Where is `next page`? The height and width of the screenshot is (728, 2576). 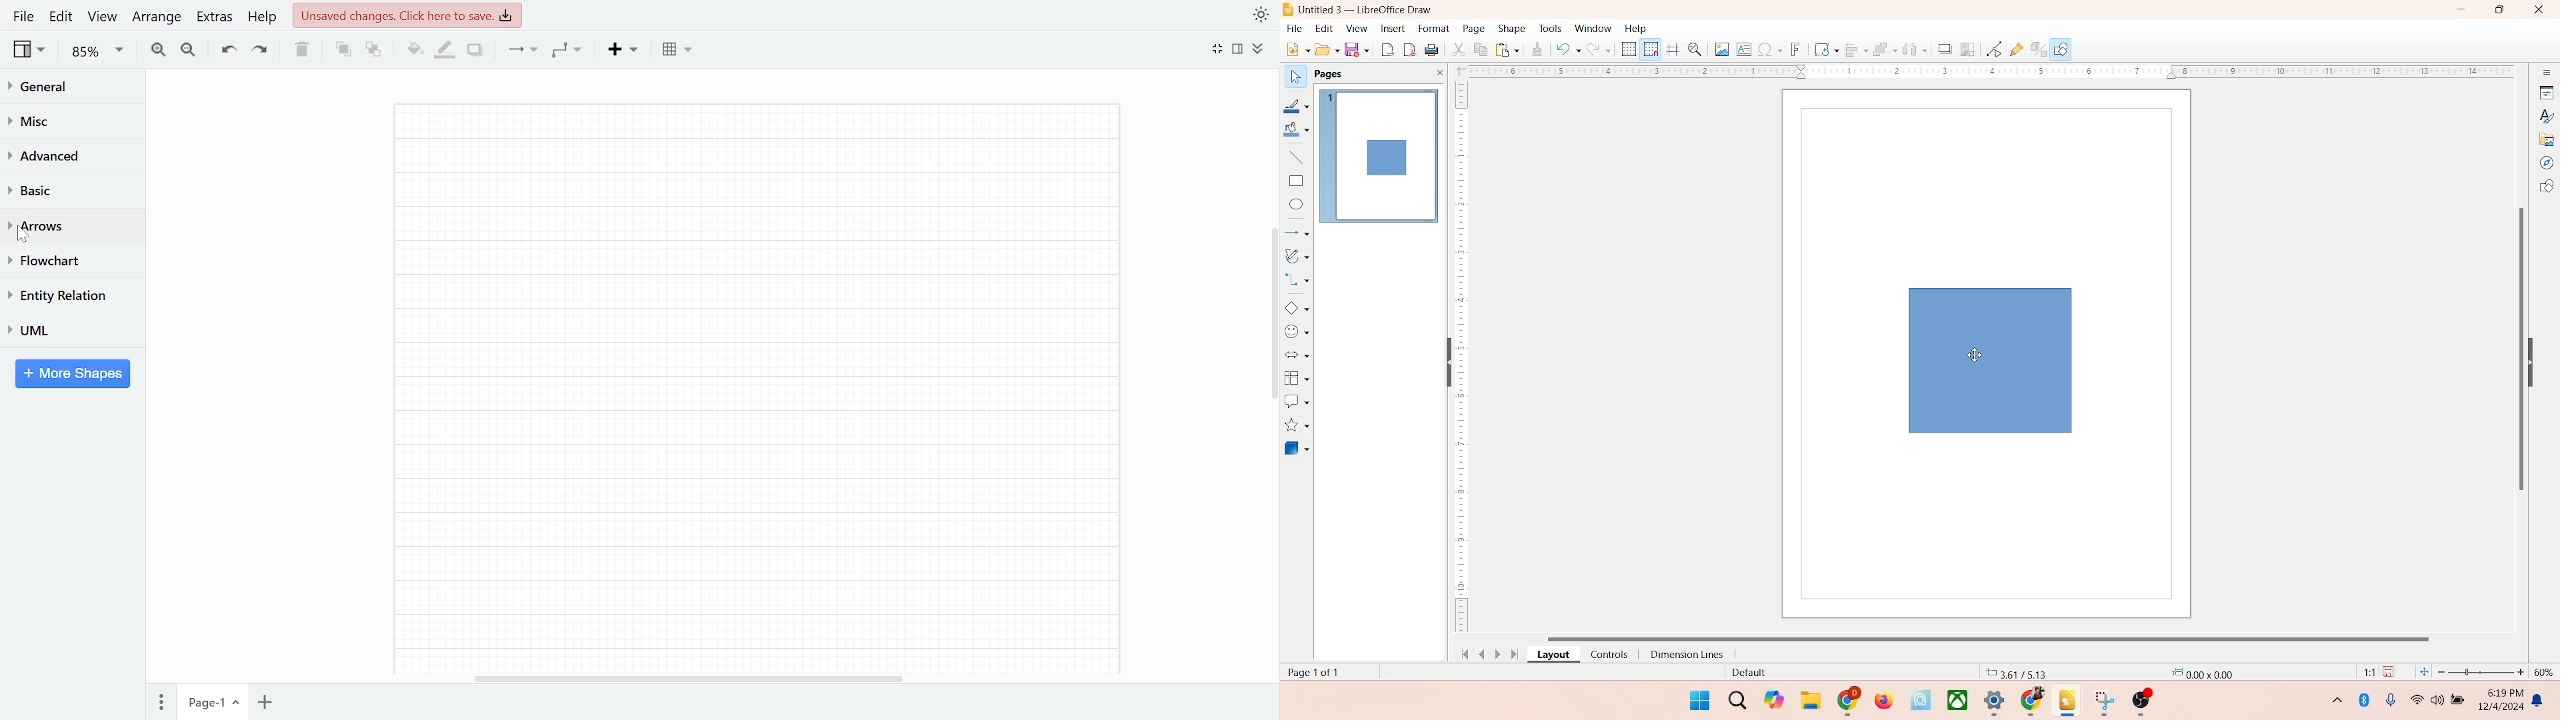 next page is located at coordinates (1500, 654).